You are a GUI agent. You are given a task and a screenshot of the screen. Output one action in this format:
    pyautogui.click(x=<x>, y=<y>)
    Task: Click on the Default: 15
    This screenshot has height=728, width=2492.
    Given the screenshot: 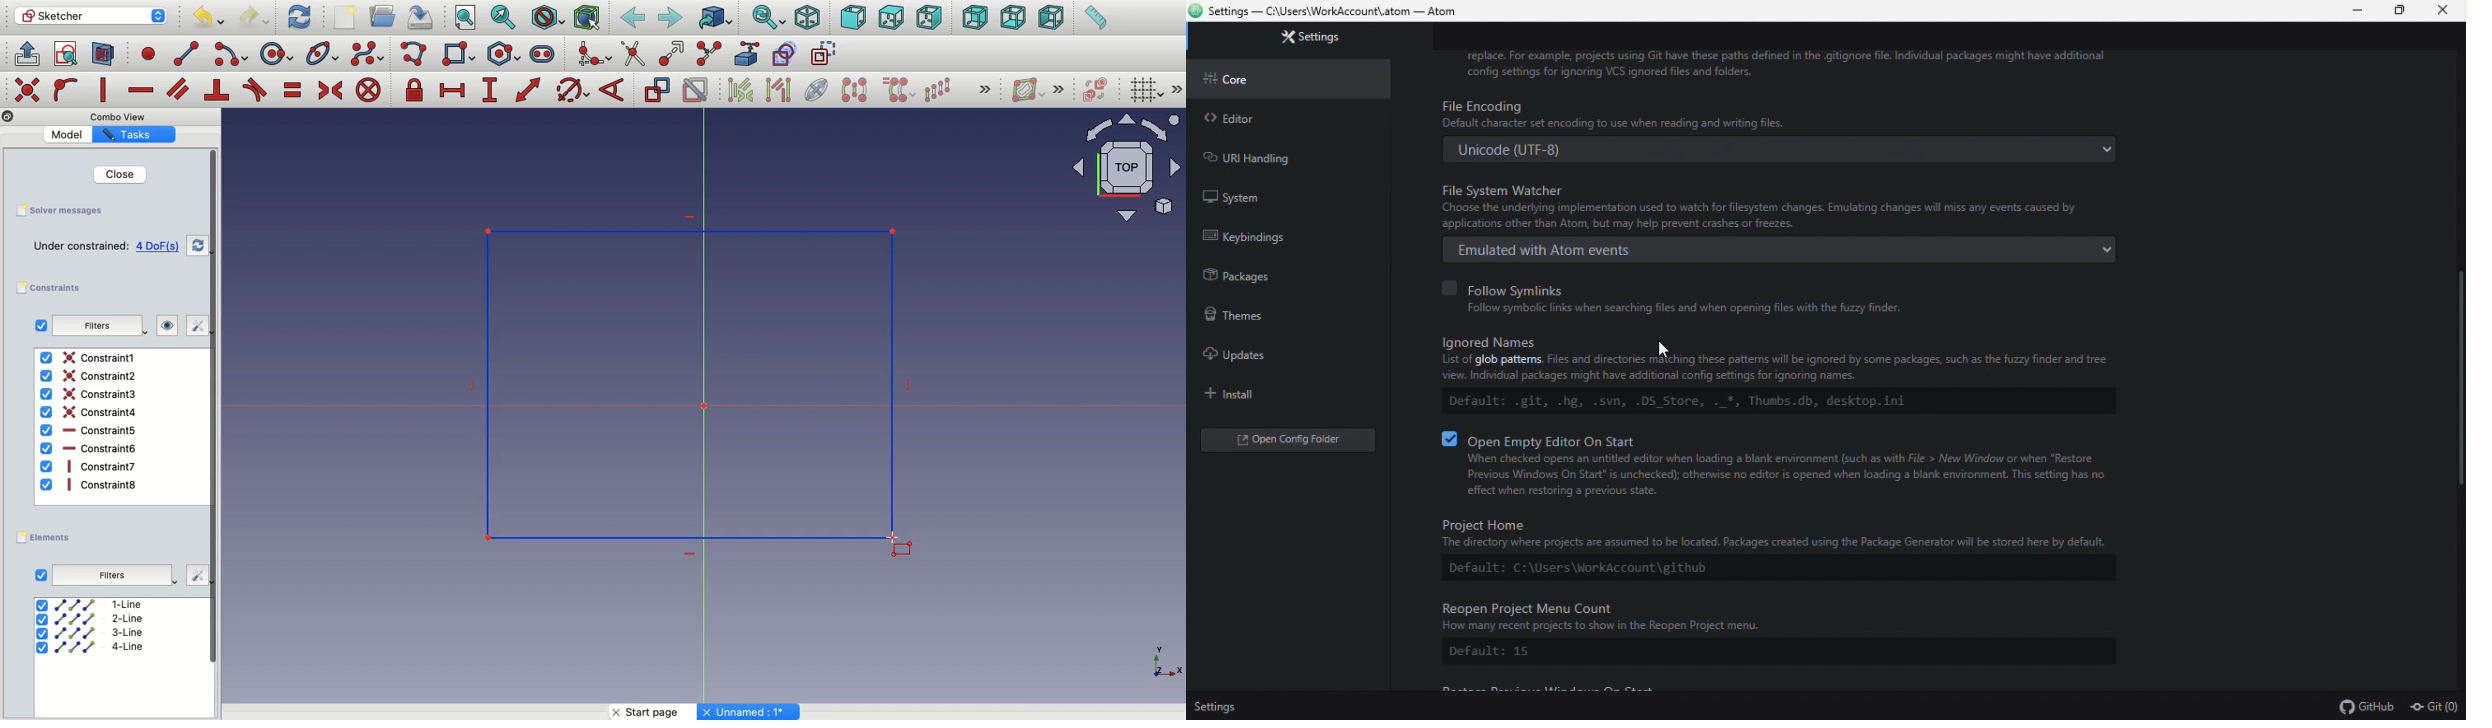 What is the action you would take?
    pyautogui.click(x=1486, y=652)
    